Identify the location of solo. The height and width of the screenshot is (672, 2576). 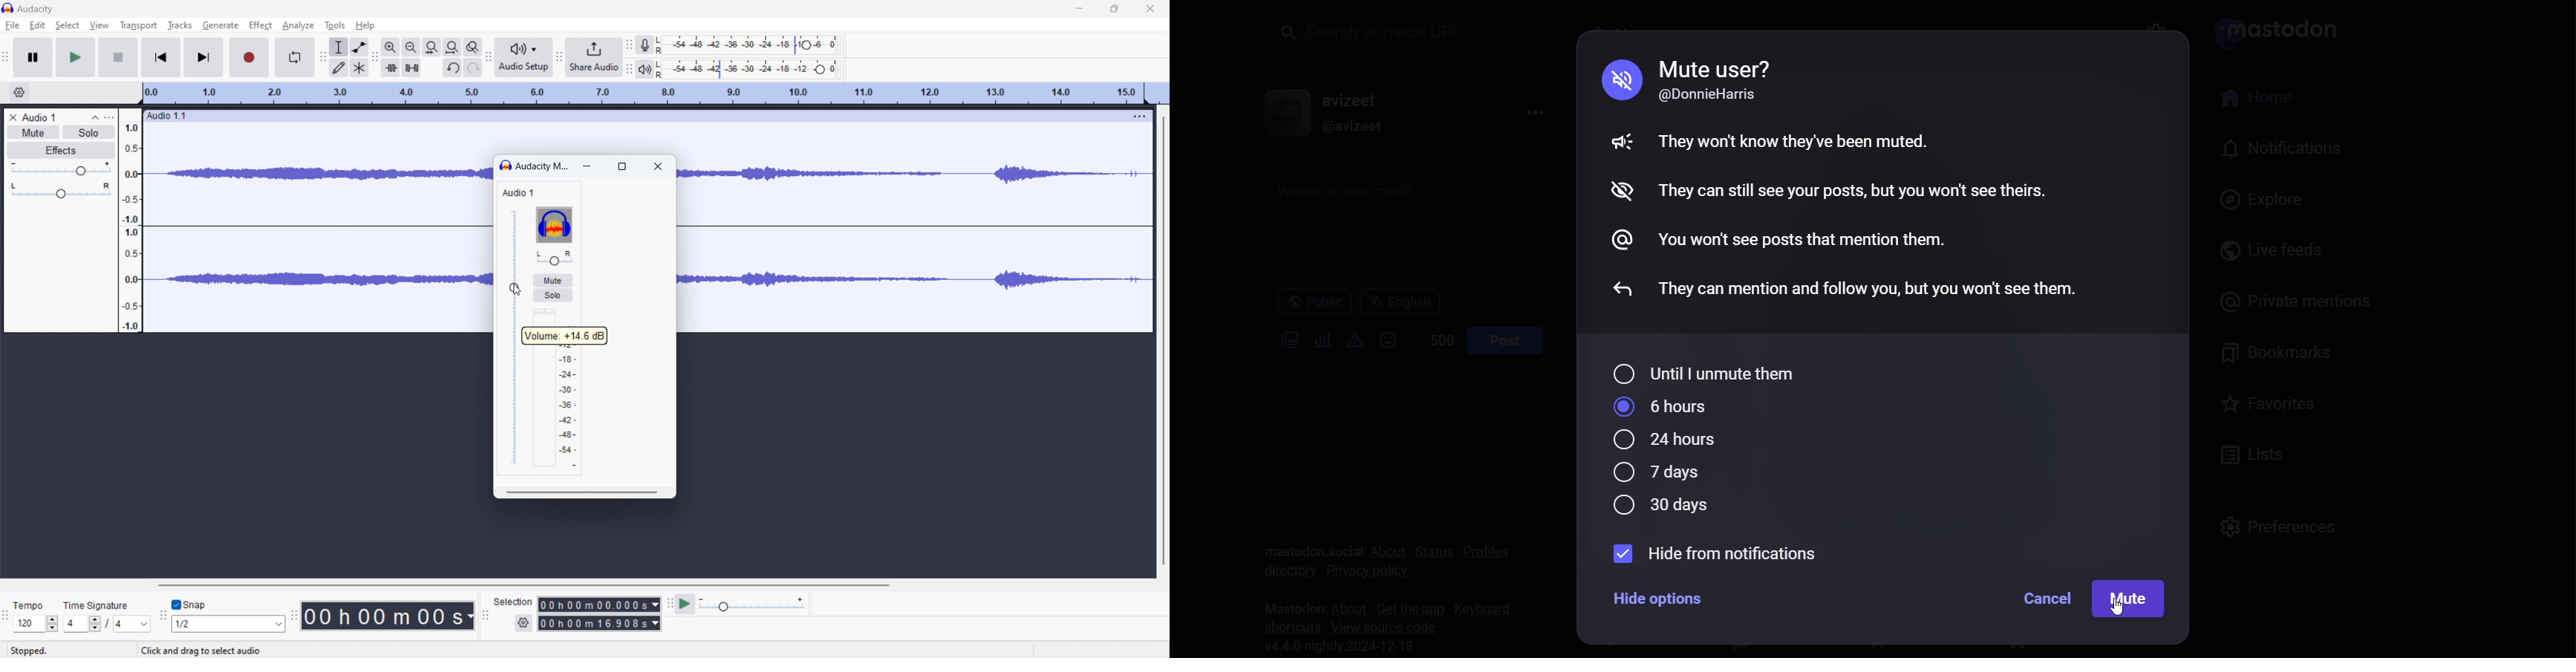
(553, 295).